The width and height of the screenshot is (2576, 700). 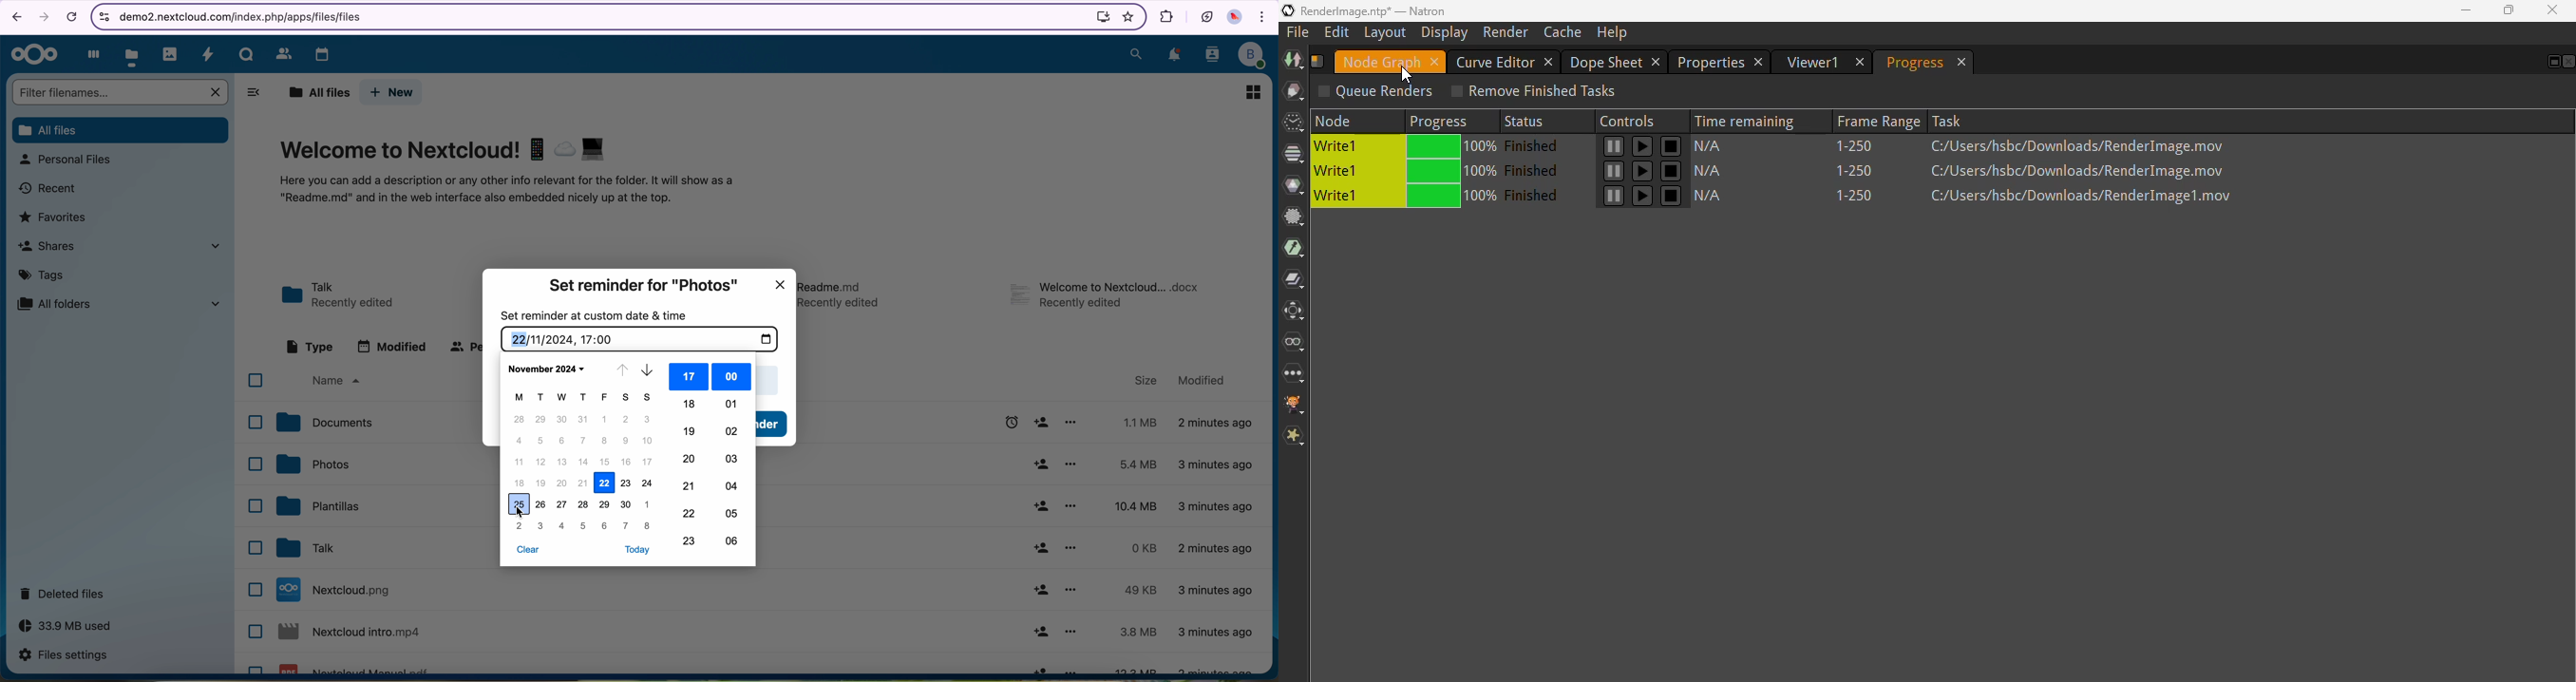 I want to click on 3.8, so click(x=1139, y=632).